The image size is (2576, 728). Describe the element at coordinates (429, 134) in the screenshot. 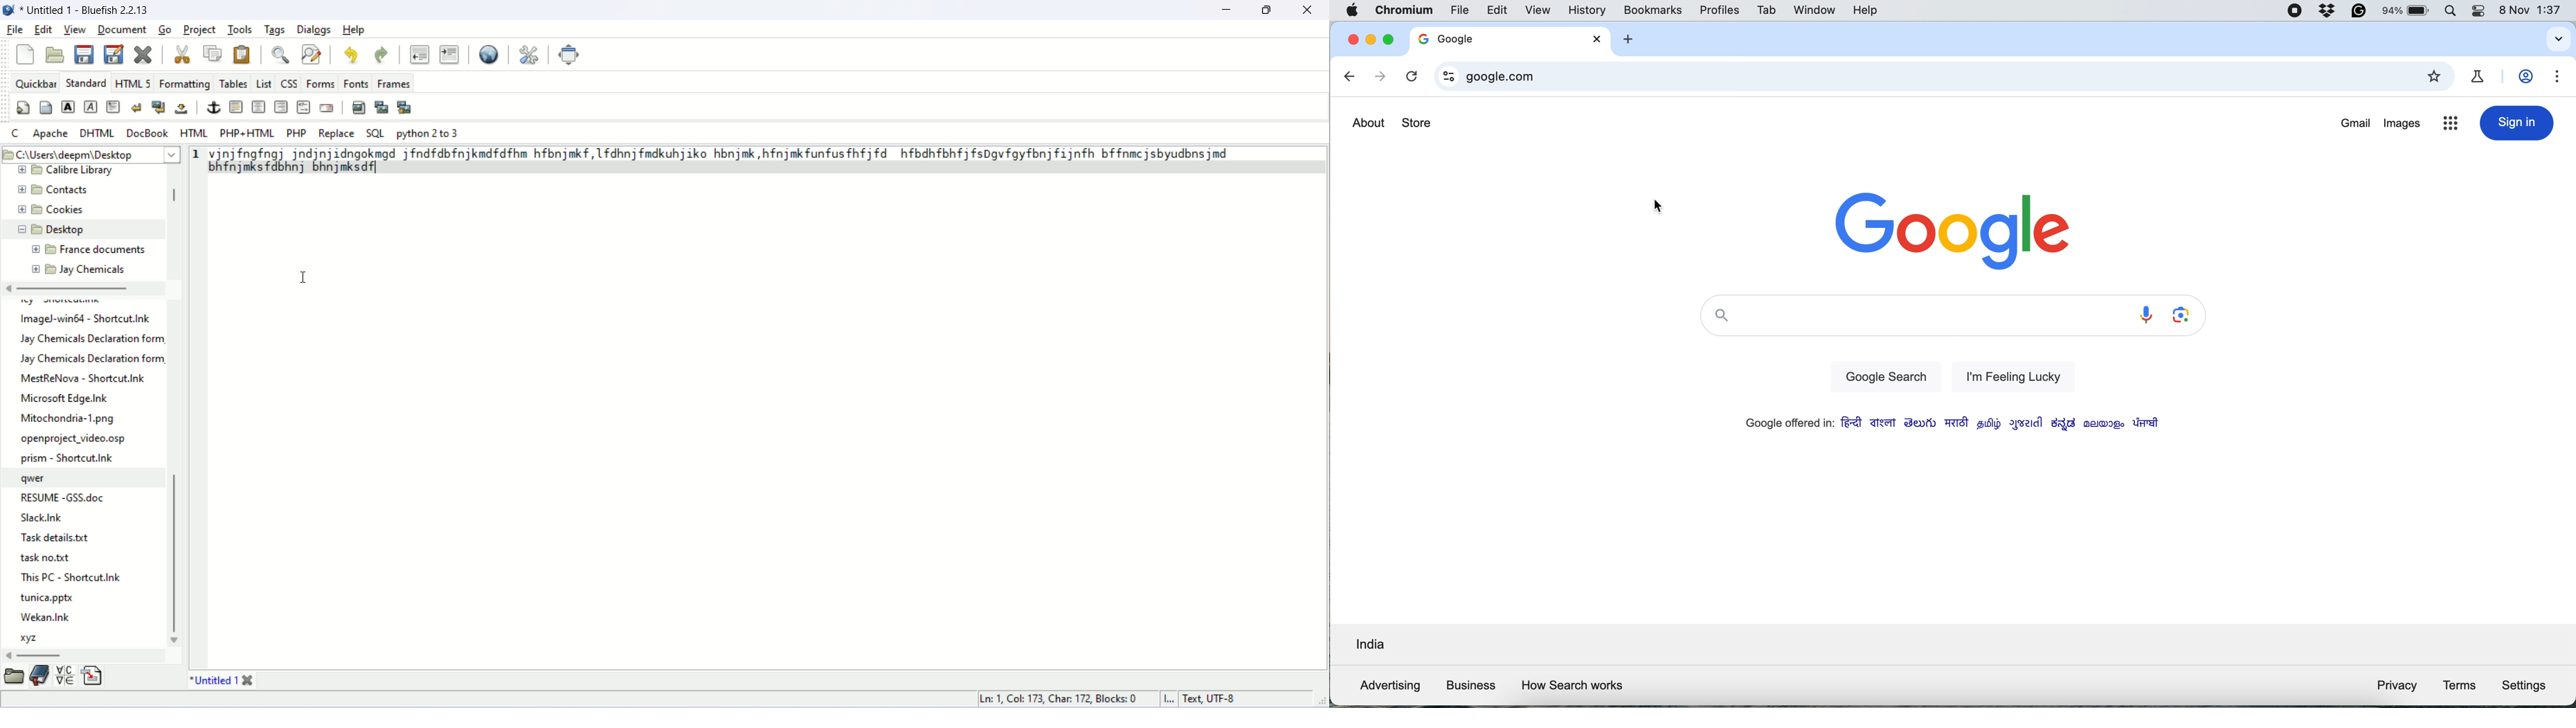

I see `pyhton 2 to 3` at that location.